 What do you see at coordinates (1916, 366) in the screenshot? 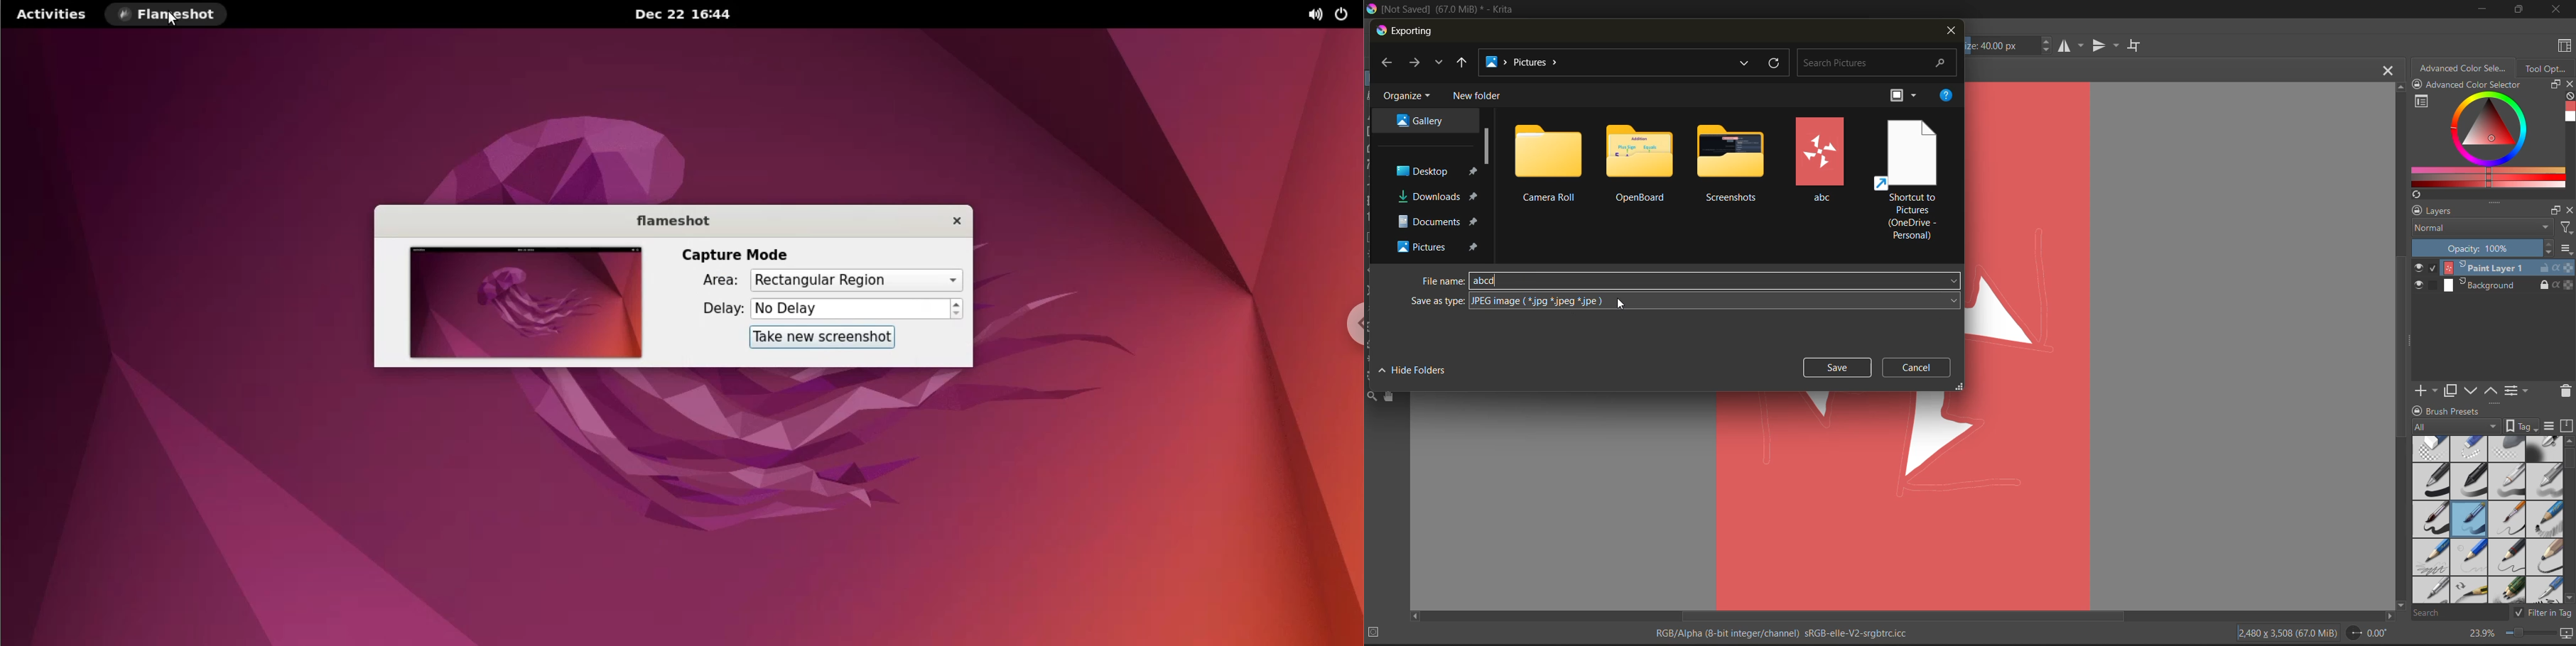
I see `cancel` at bounding box center [1916, 366].